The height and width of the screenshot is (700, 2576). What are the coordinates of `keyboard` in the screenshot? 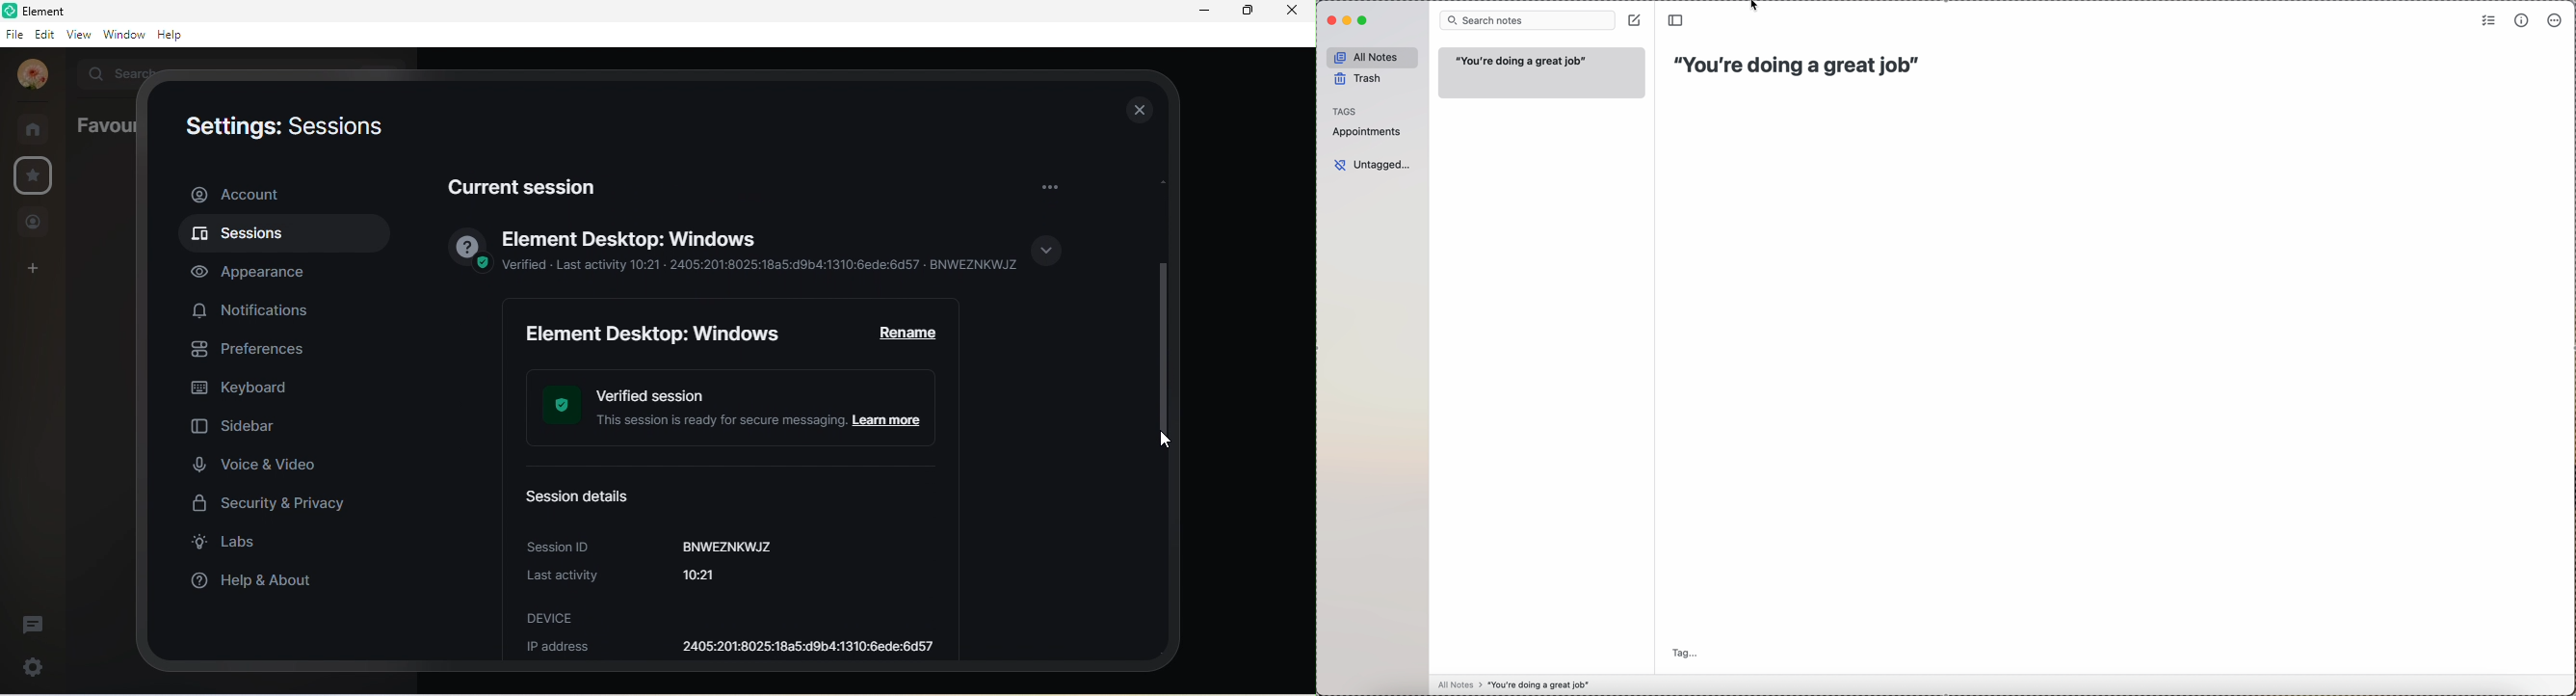 It's located at (246, 390).